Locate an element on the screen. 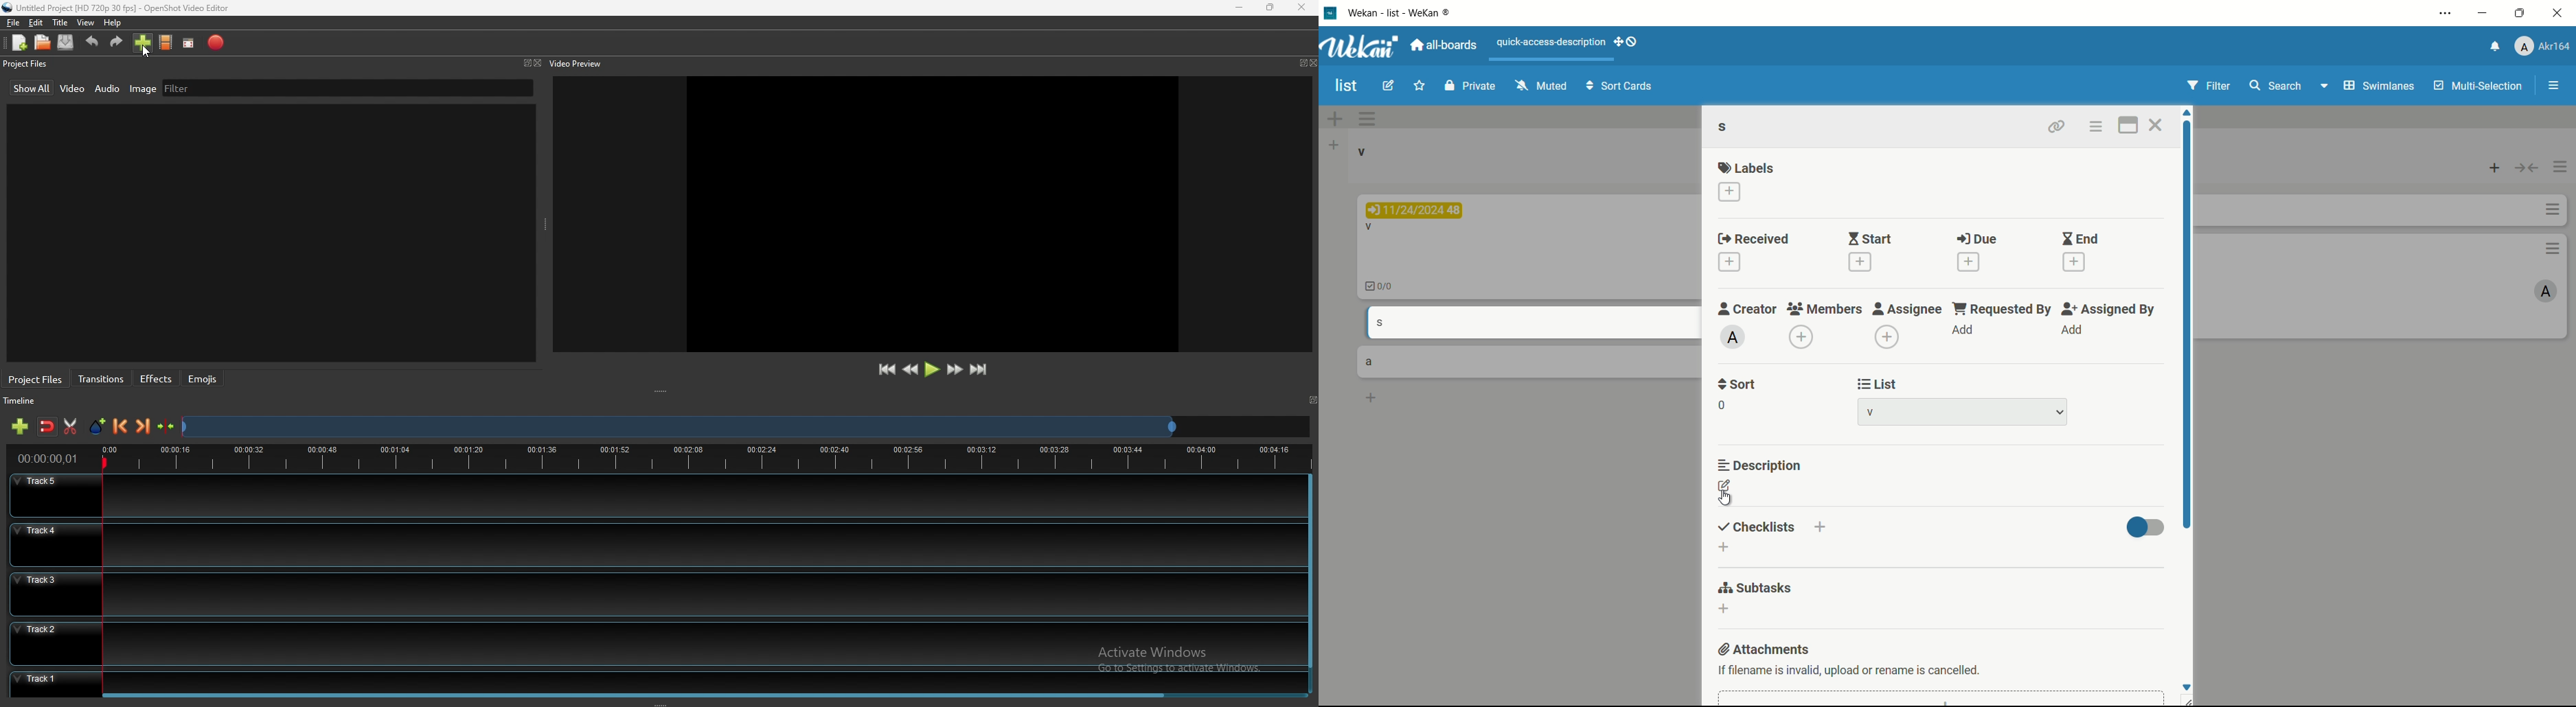 The height and width of the screenshot is (728, 2576). pop out is located at coordinates (1301, 63).